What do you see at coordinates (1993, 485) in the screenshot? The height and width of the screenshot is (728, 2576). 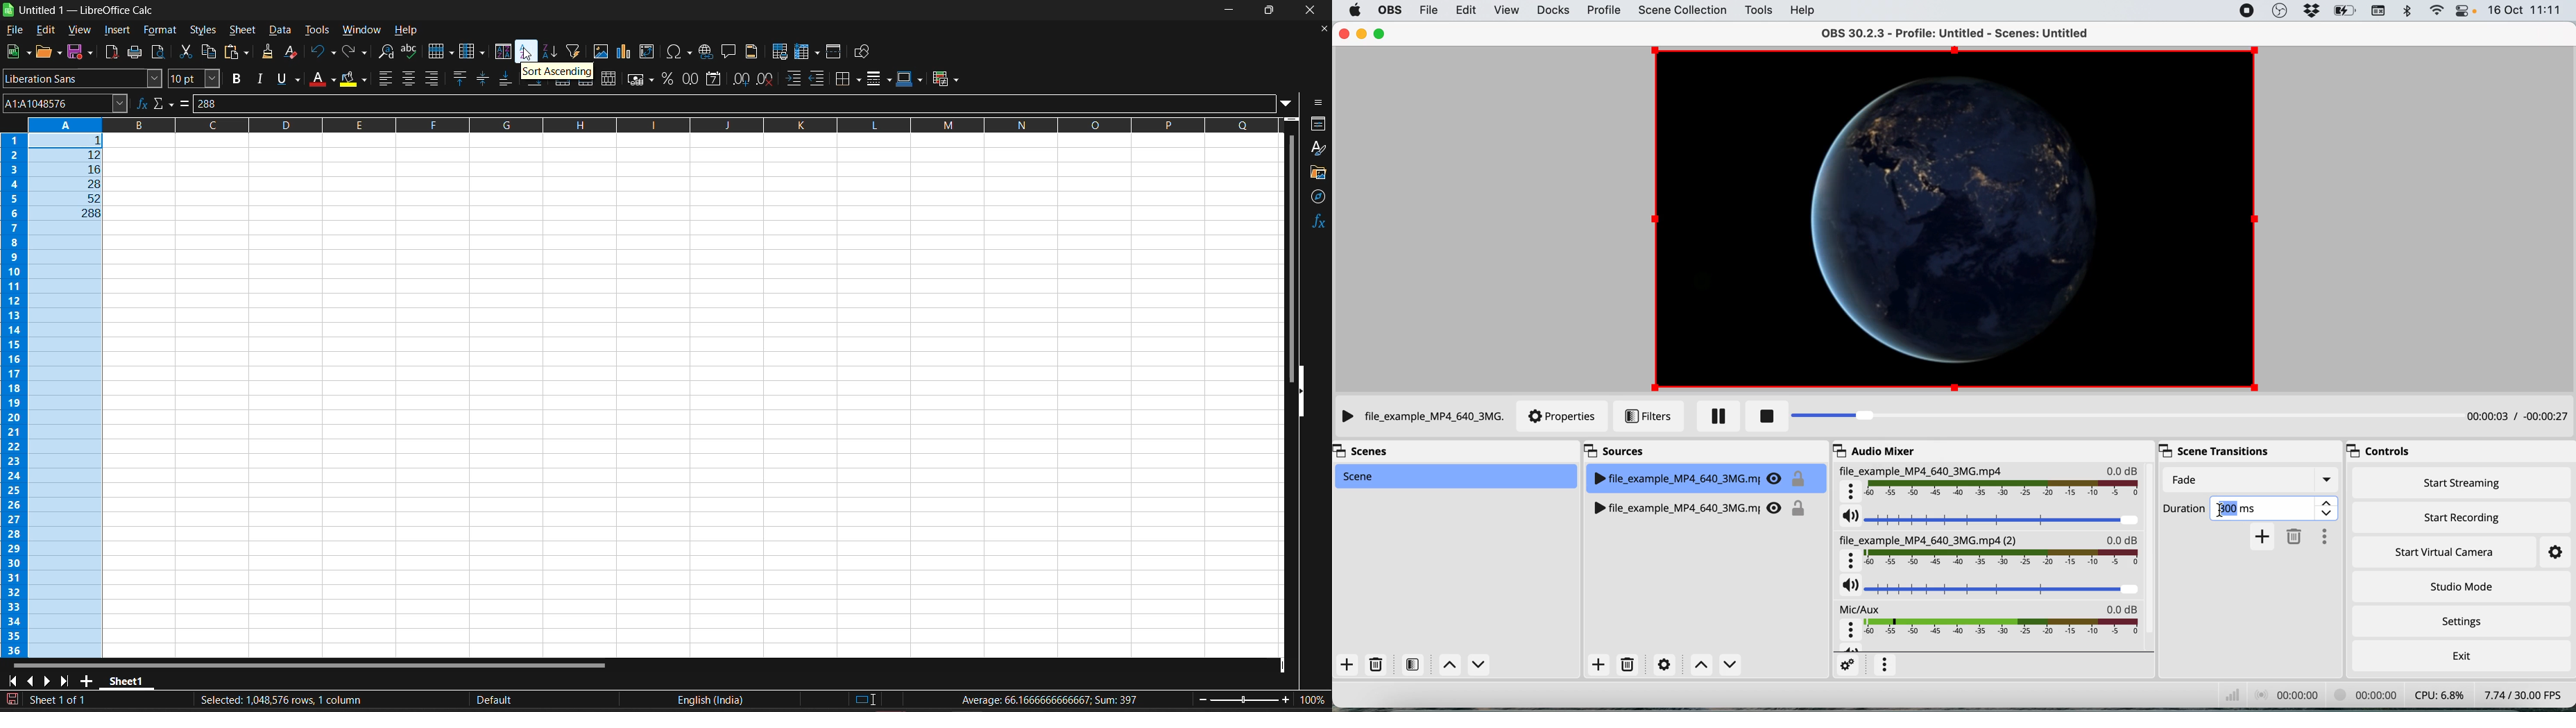 I see `current source audio` at bounding box center [1993, 485].